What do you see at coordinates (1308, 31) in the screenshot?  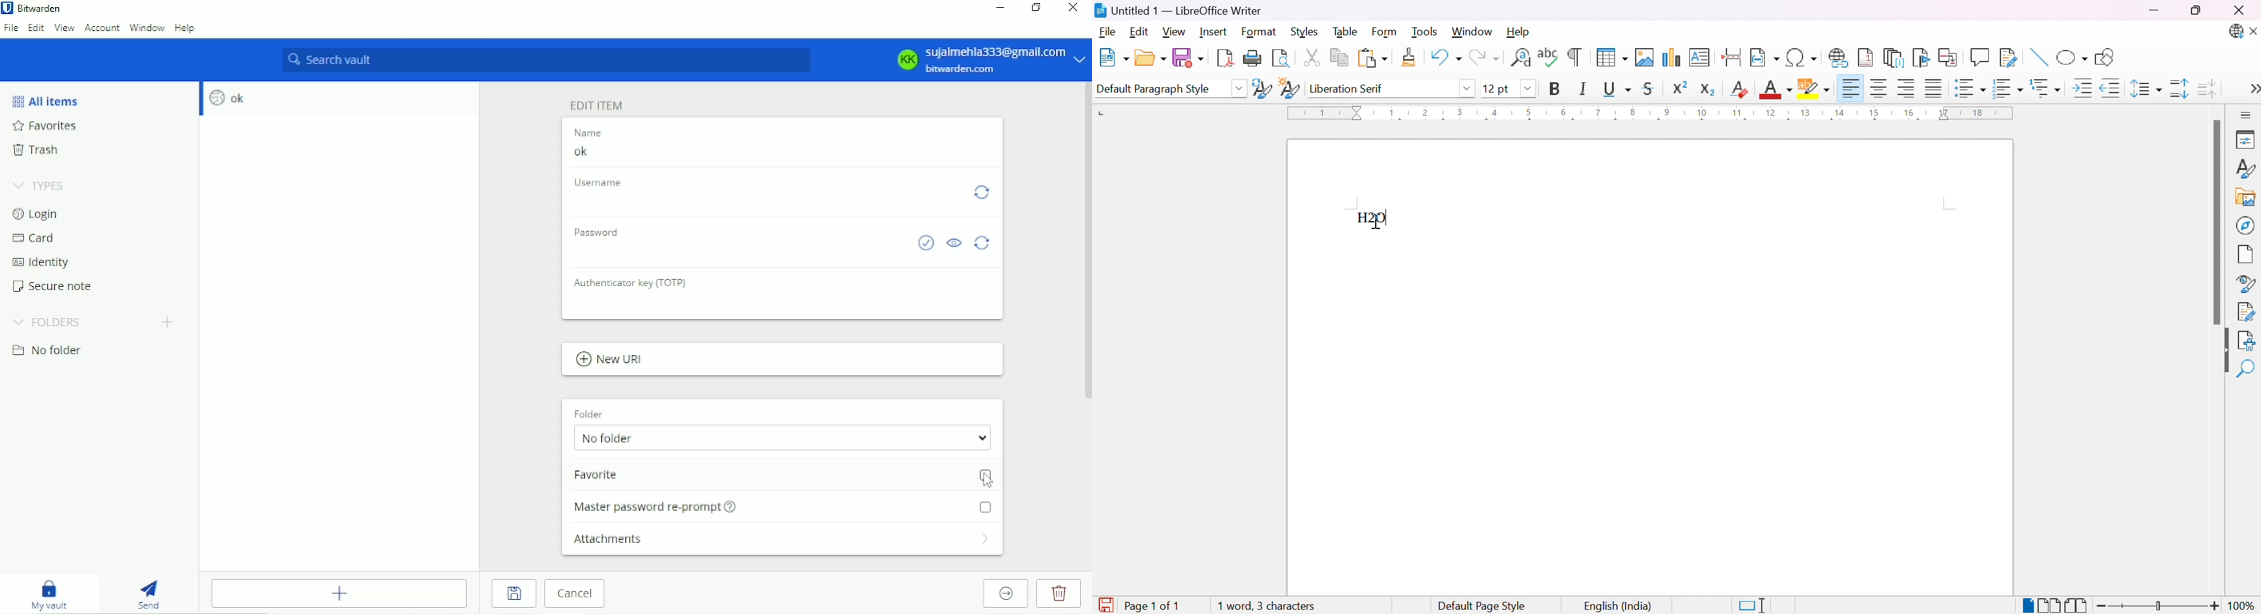 I see `Styles` at bounding box center [1308, 31].